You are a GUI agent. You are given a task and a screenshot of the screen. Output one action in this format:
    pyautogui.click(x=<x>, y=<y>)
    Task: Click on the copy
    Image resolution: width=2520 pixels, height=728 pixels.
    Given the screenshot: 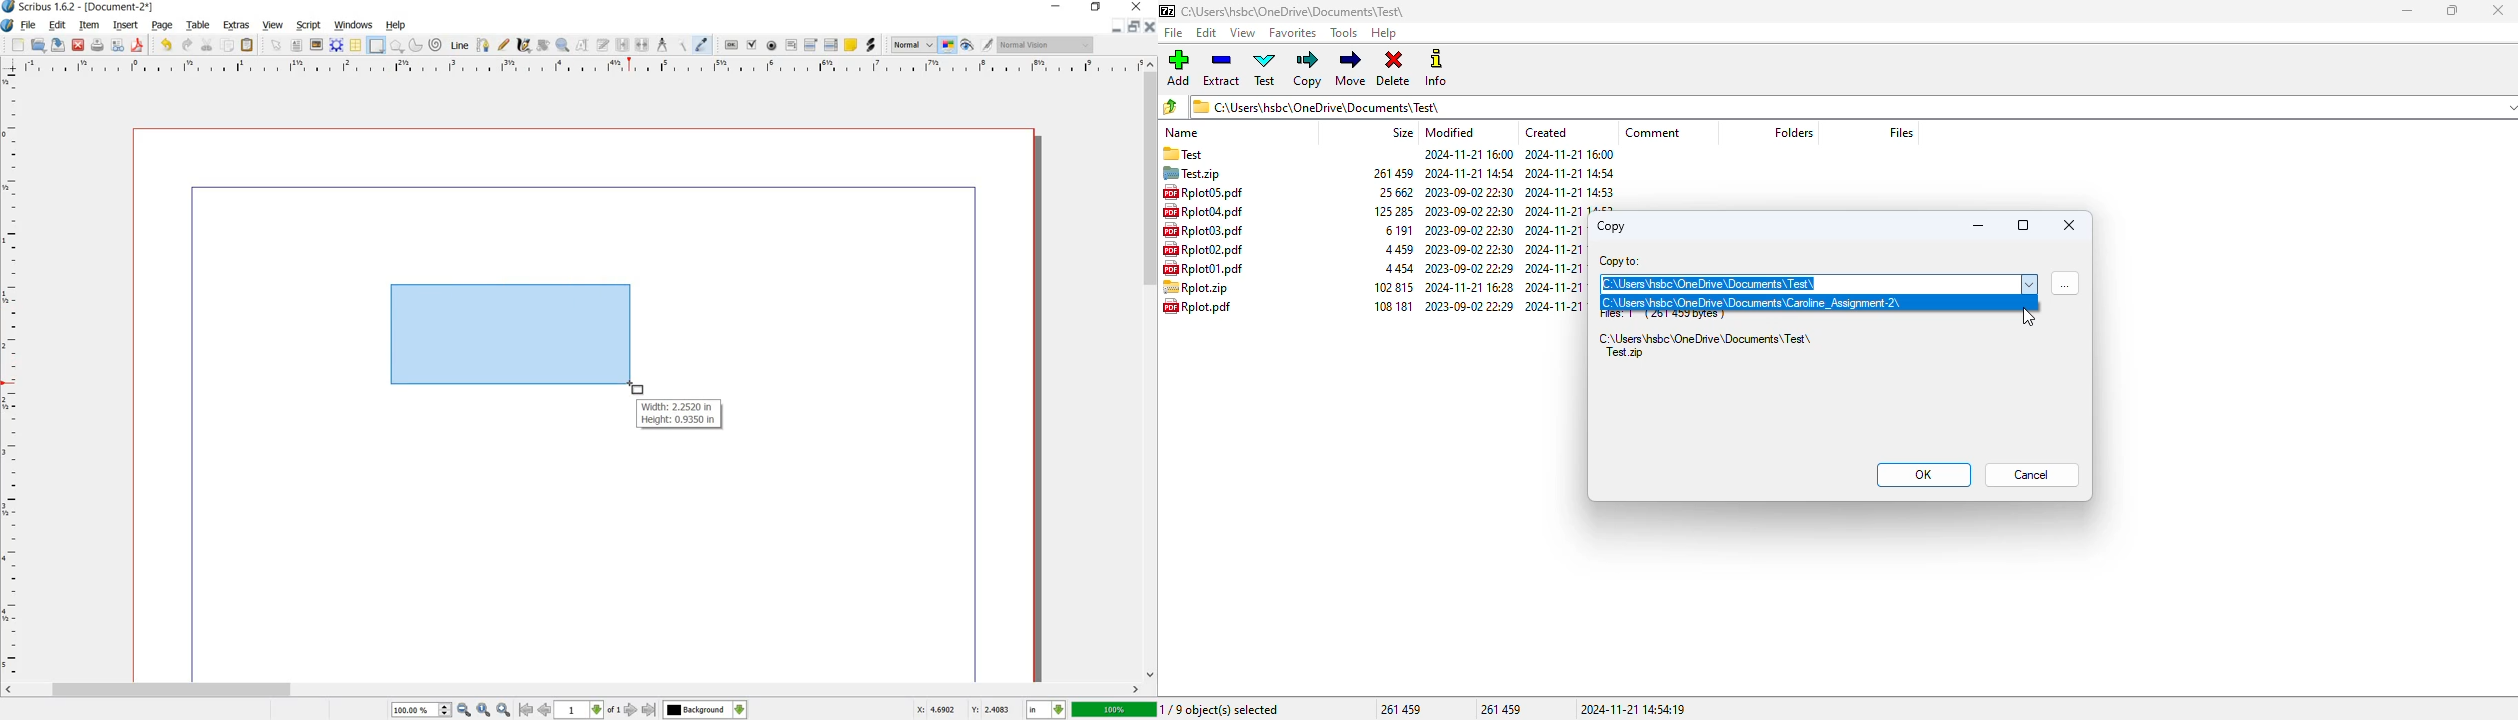 What is the action you would take?
    pyautogui.click(x=1611, y=227)
    